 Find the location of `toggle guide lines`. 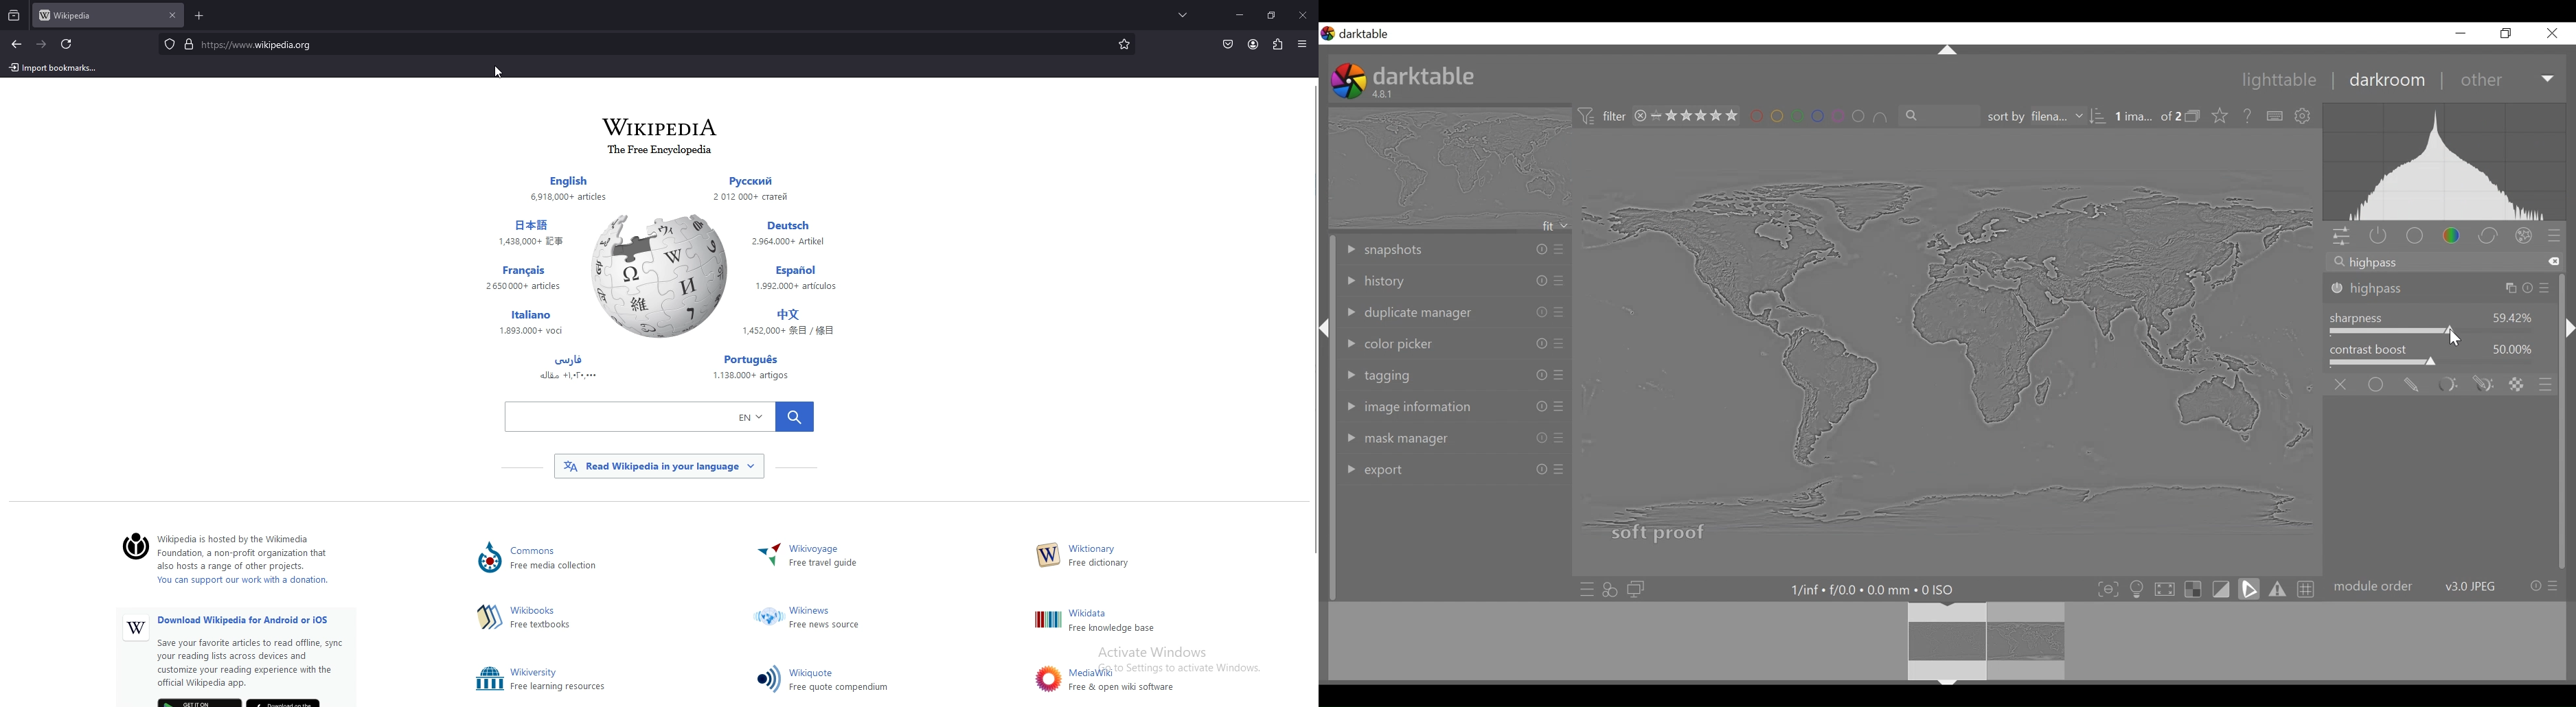

toggle guide lines is located at coordinates (2307, 588).